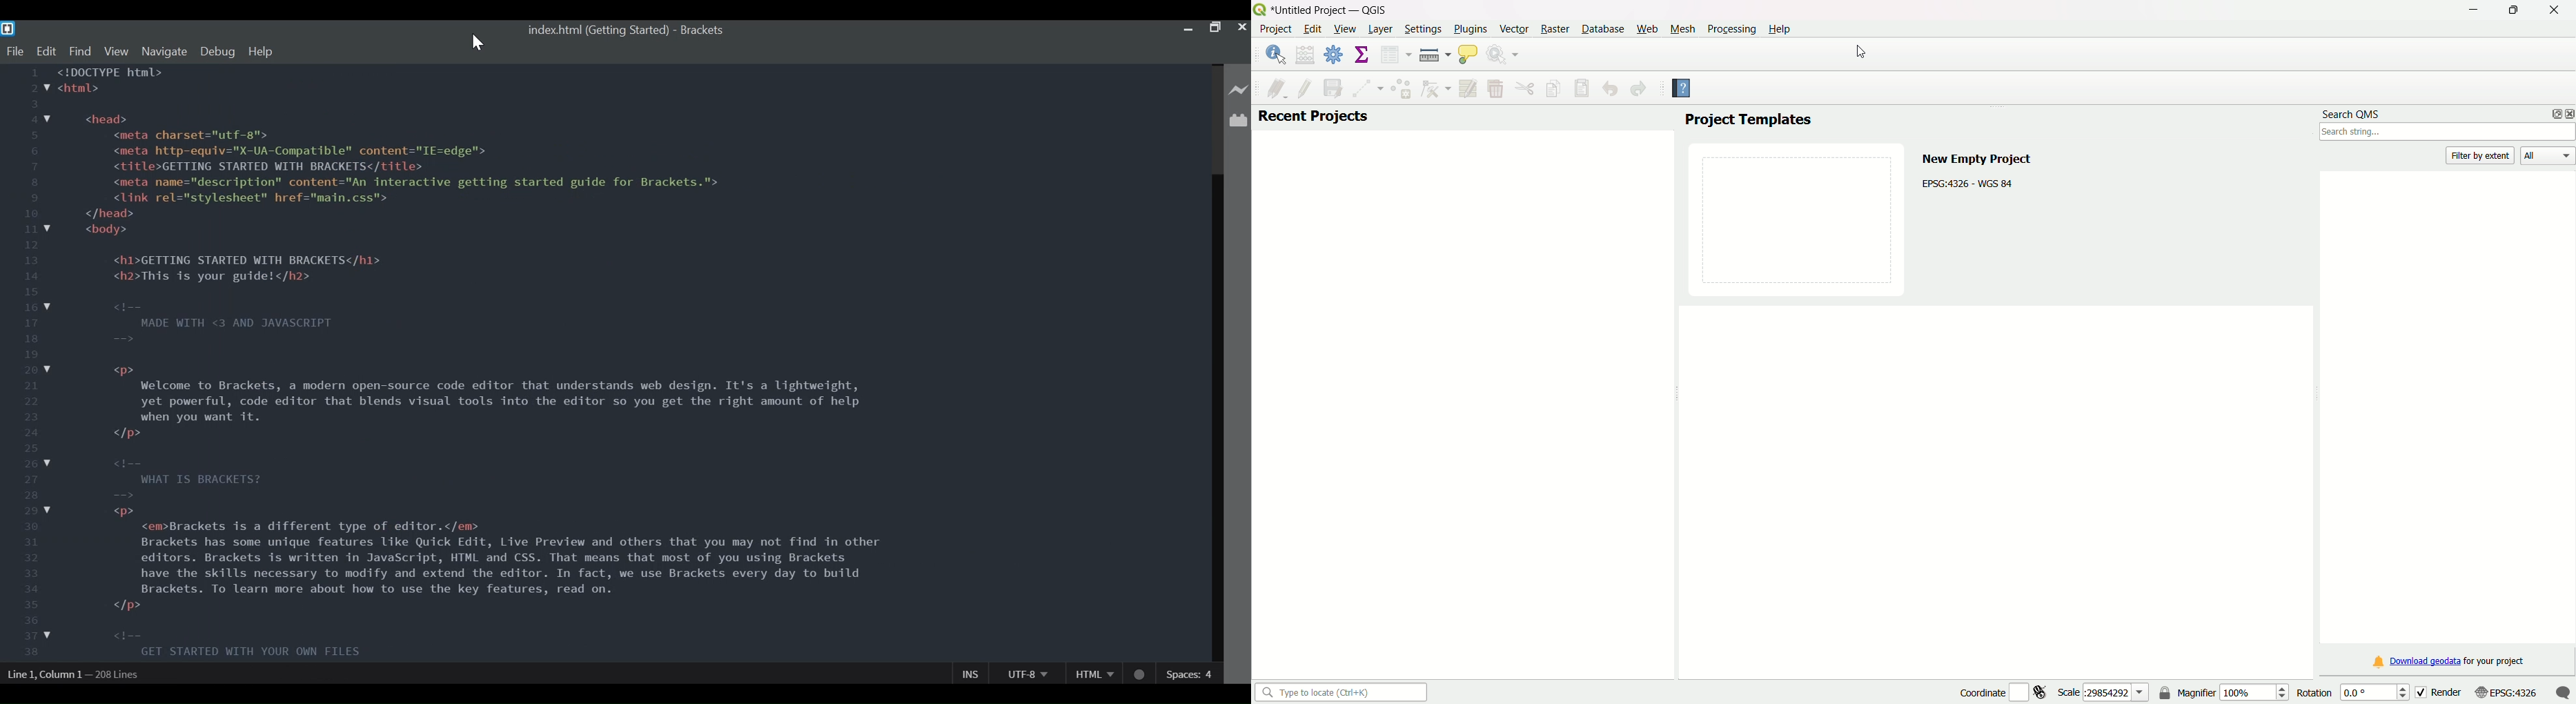 The image size is (2576, 728). I want to click on Live Preview , so click(1239, 91).